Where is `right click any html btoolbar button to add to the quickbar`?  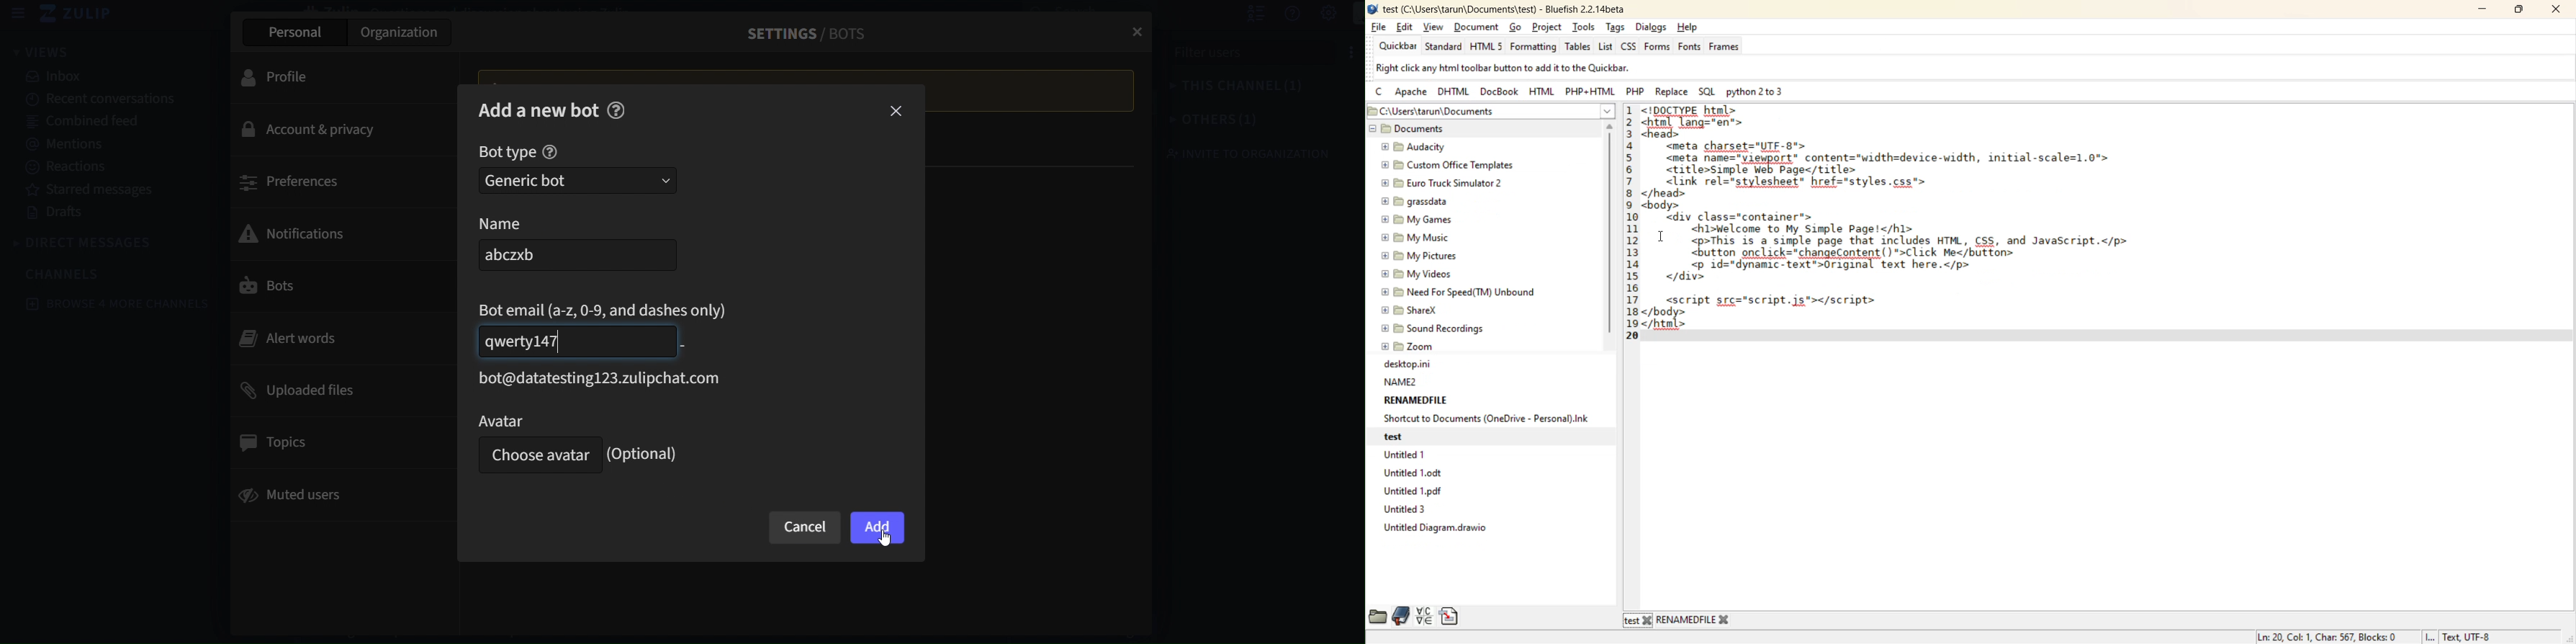
right click any html btoolbar button to add to the quickbar is located at coordinates (1526, 68).